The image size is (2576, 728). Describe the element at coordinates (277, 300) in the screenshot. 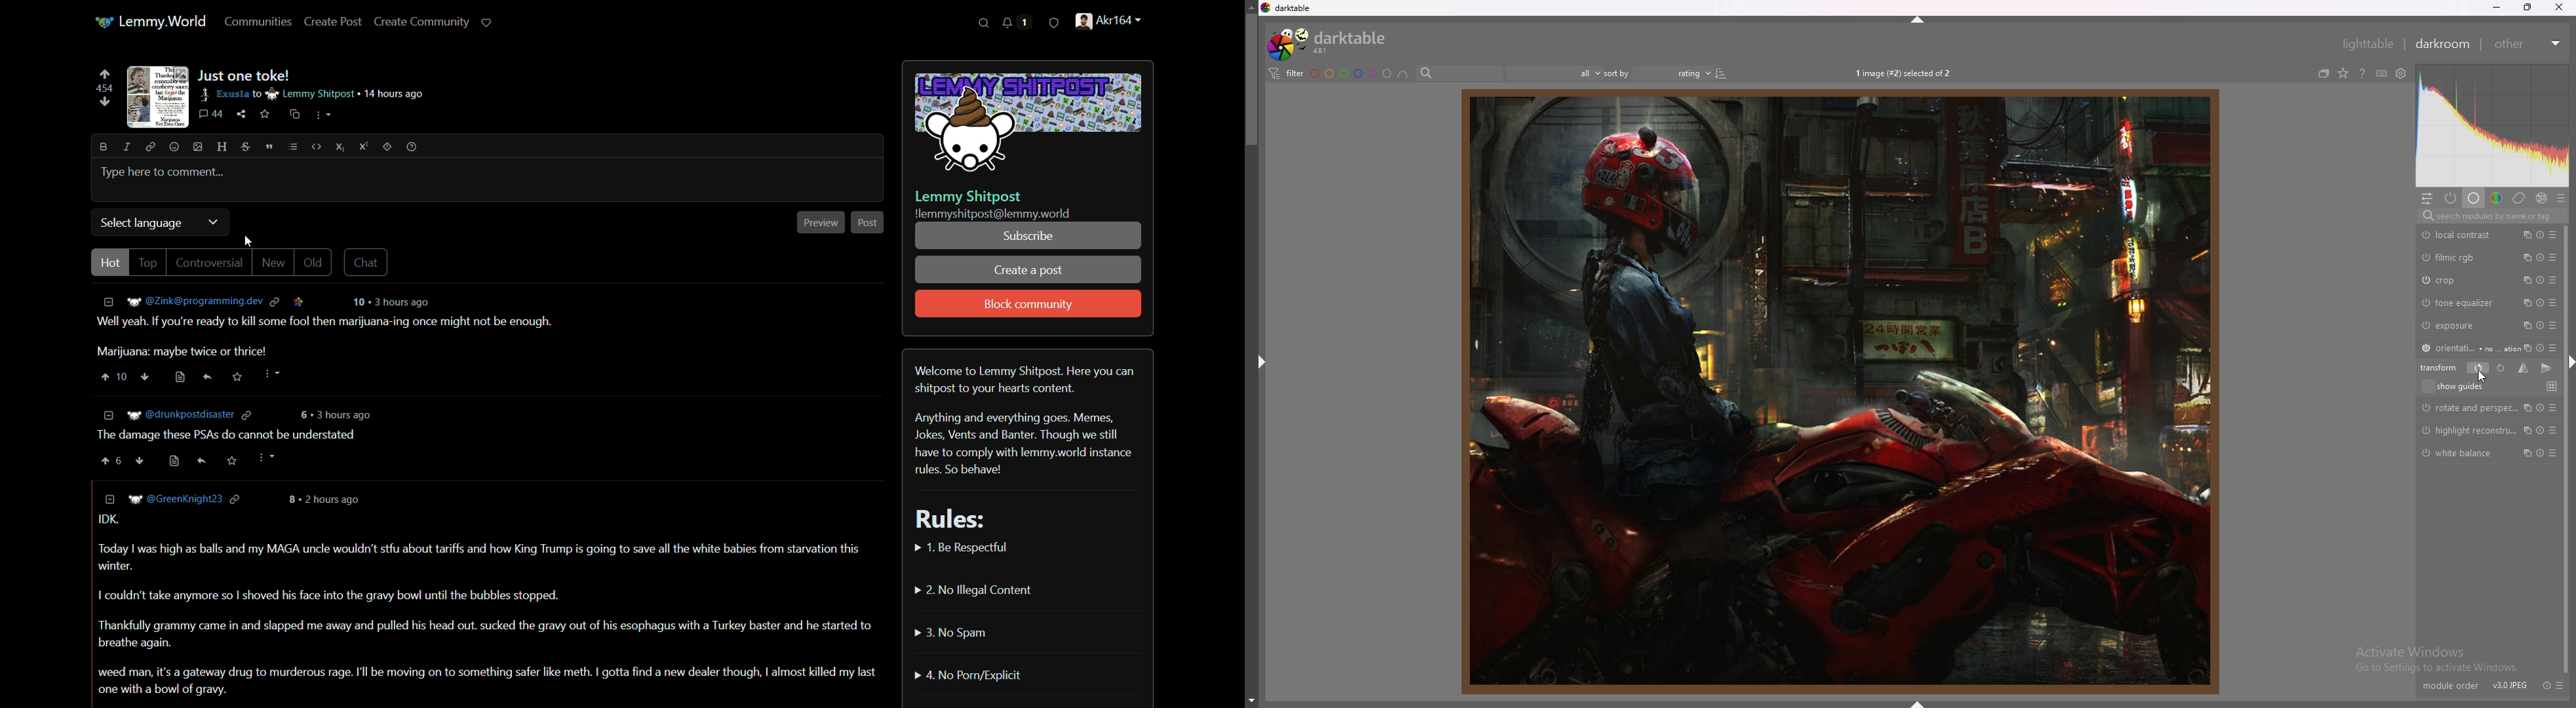

I see `link` at that location.